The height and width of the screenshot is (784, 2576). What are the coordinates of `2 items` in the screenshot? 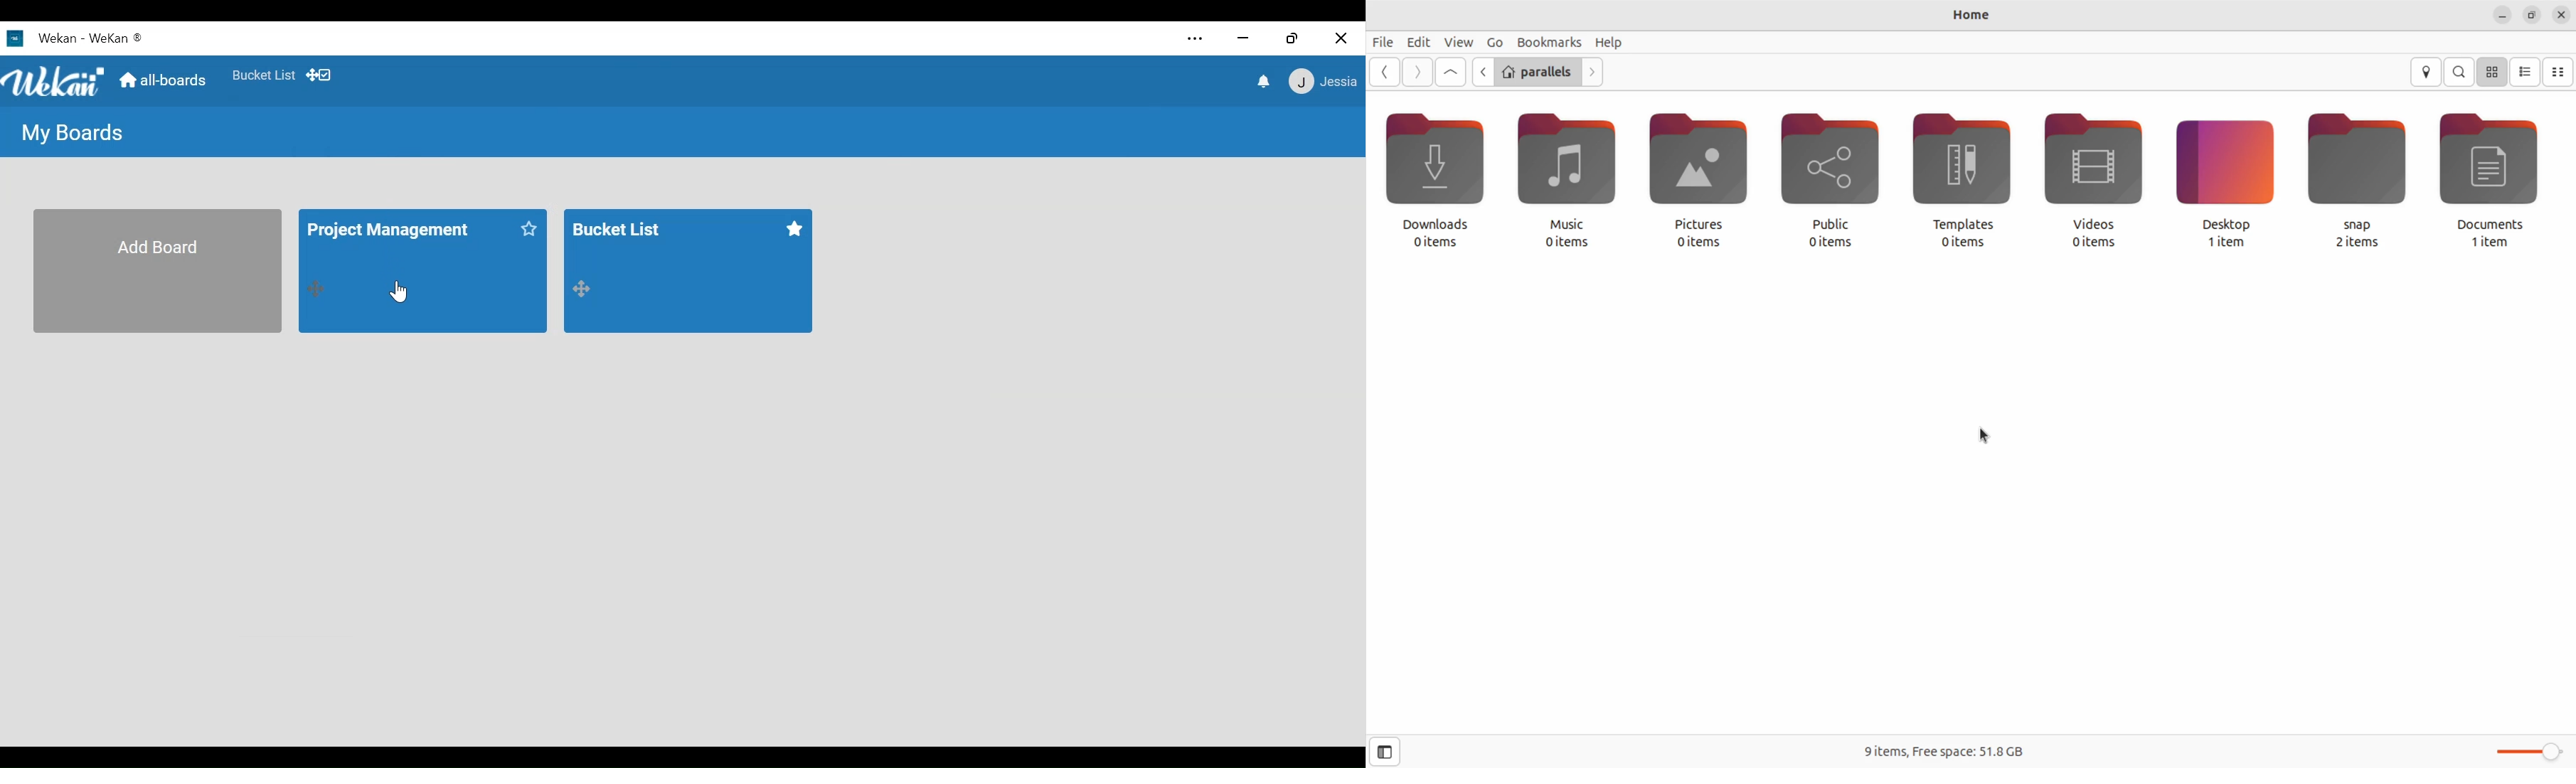 It's located at (2363, 242).